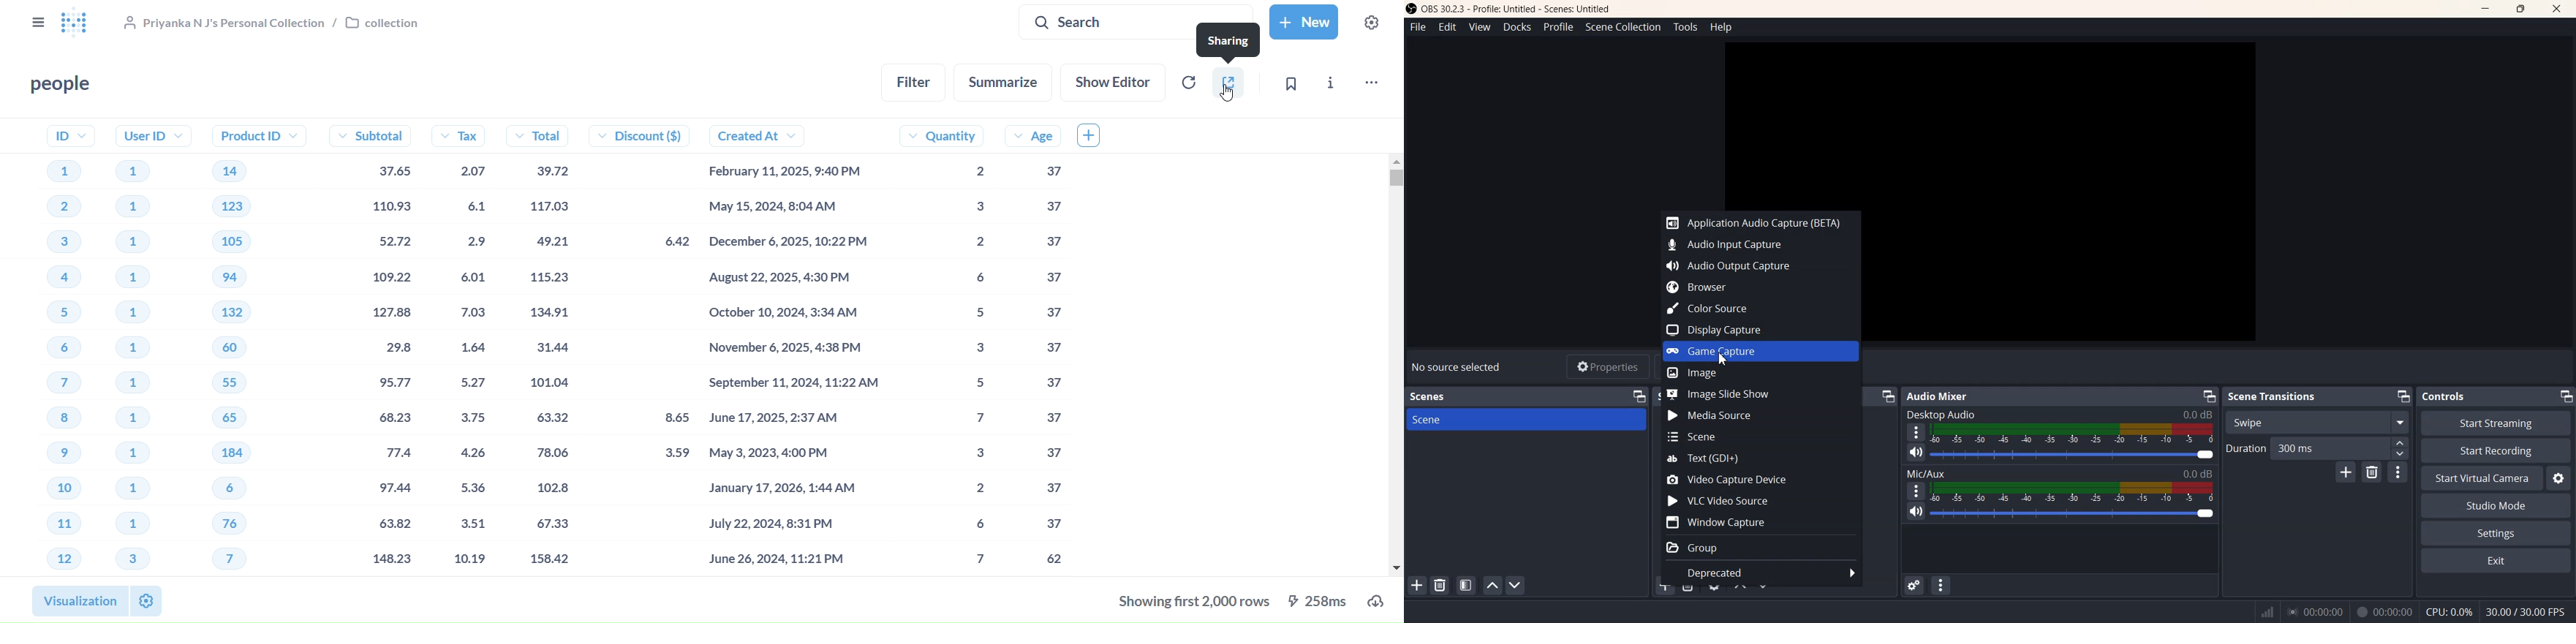 The height and width of the screenshot is (644, 2576). I want to click on Audio Output Capture, so click(1755, 264).